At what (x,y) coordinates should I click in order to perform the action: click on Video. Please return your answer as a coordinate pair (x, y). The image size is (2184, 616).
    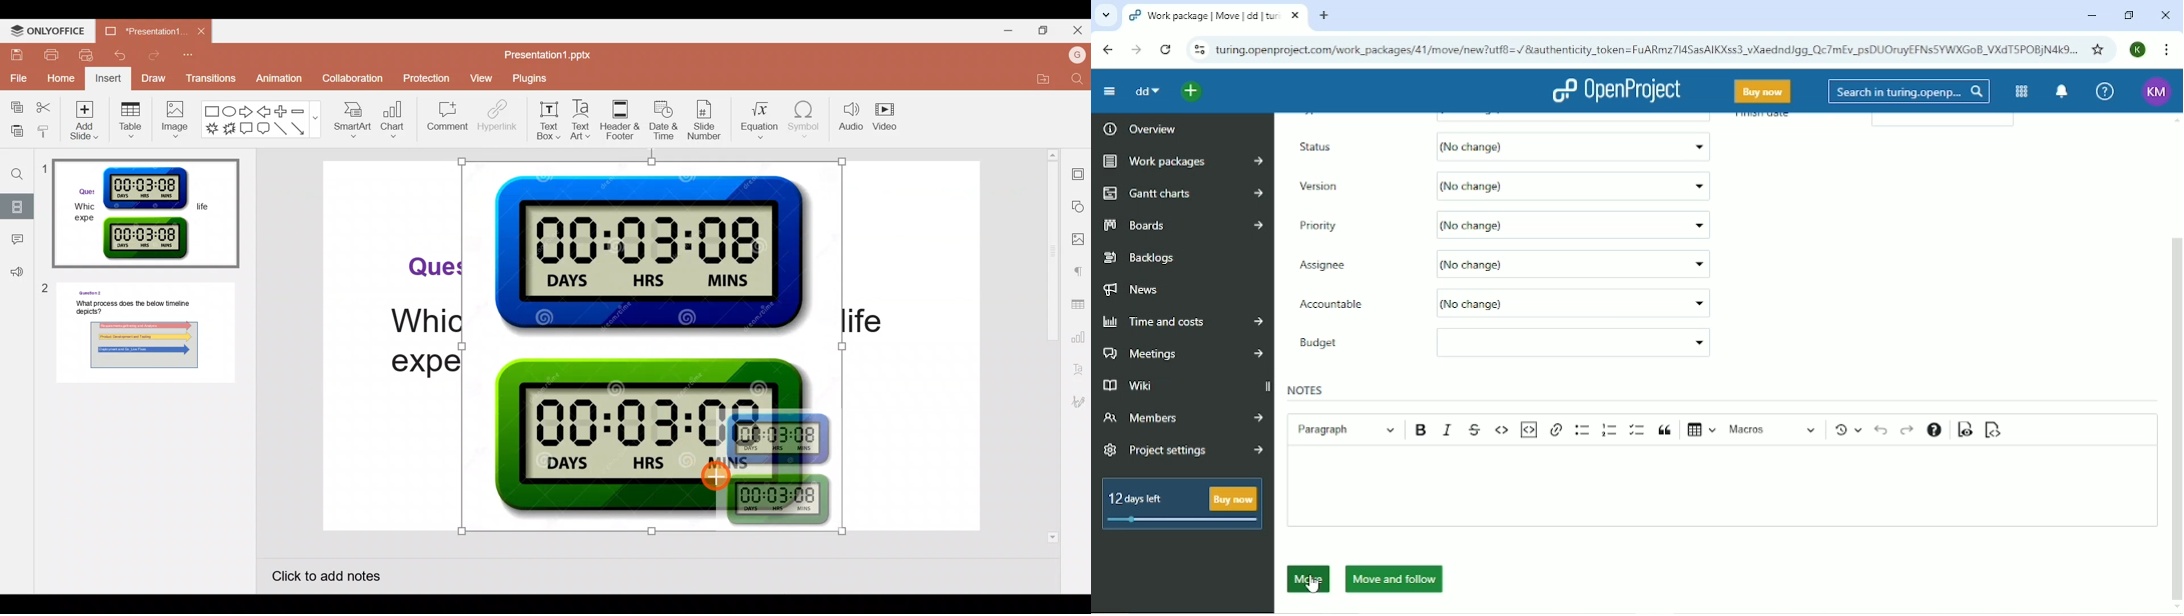
    Looking at the image, I should click on (890, 114).